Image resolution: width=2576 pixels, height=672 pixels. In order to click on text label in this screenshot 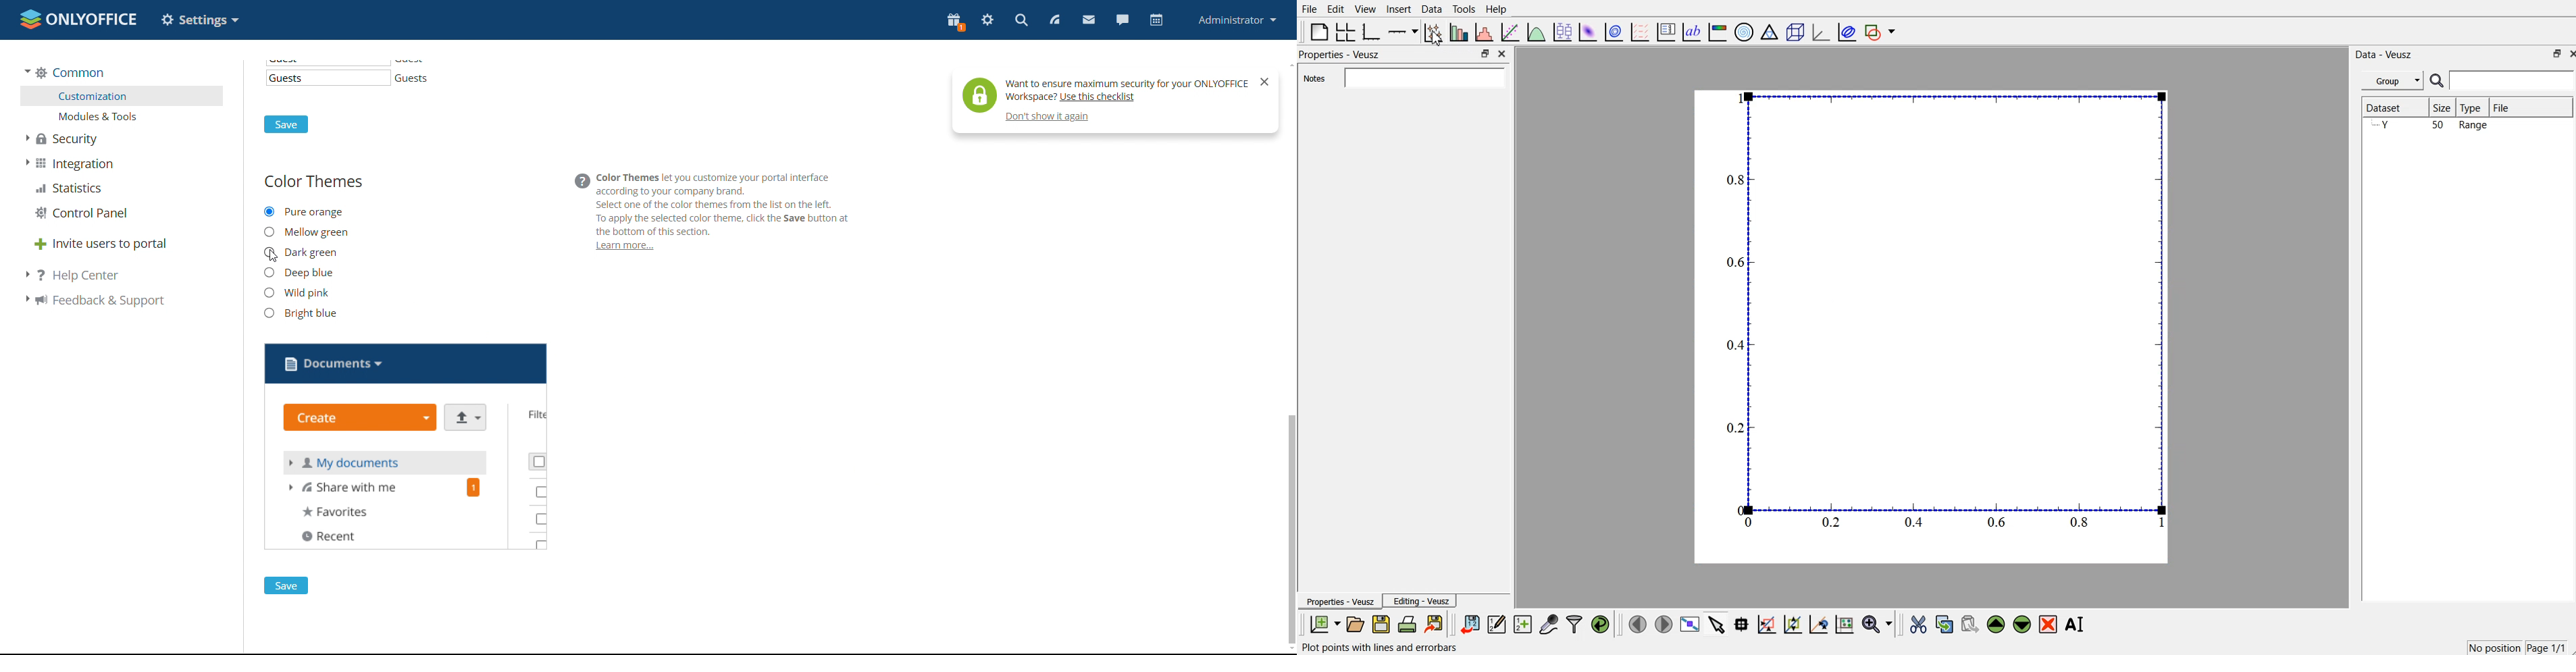, I will do `click(1692, 31)`.